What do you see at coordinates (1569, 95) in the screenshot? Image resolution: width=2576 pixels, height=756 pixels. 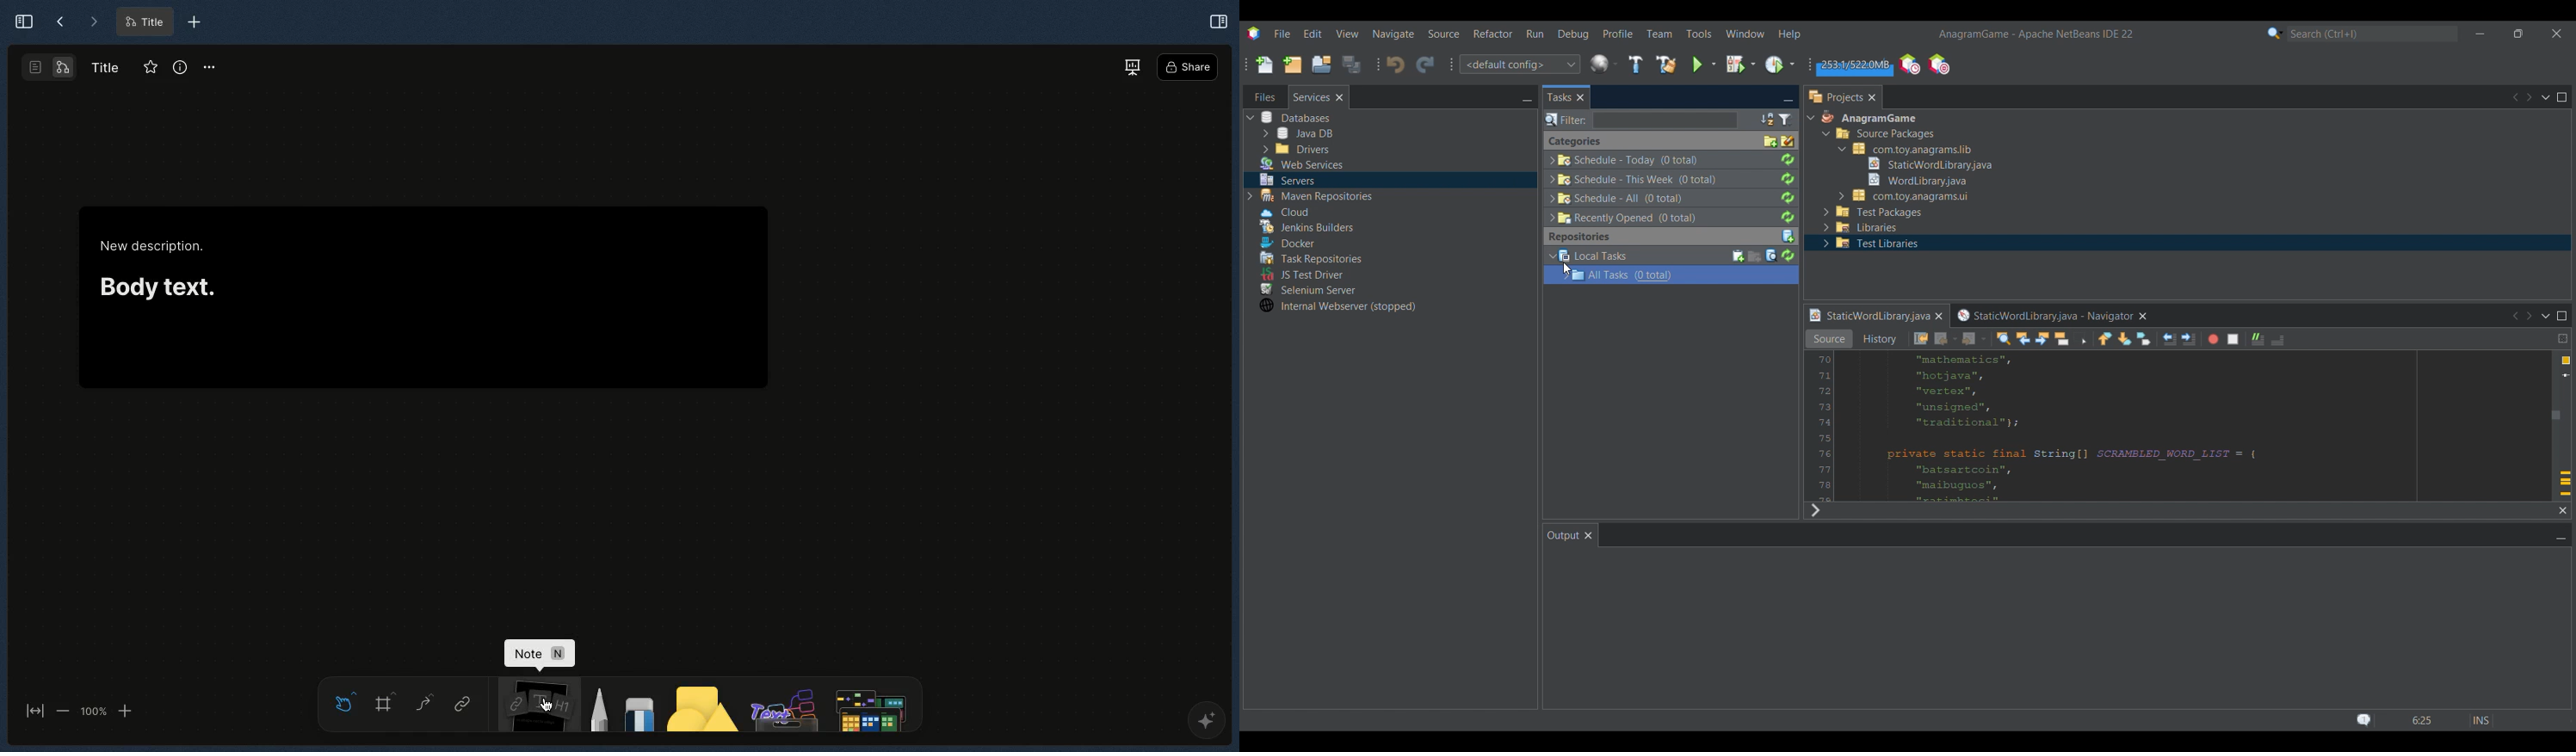 I see `` at bounding box center [1569, 95].